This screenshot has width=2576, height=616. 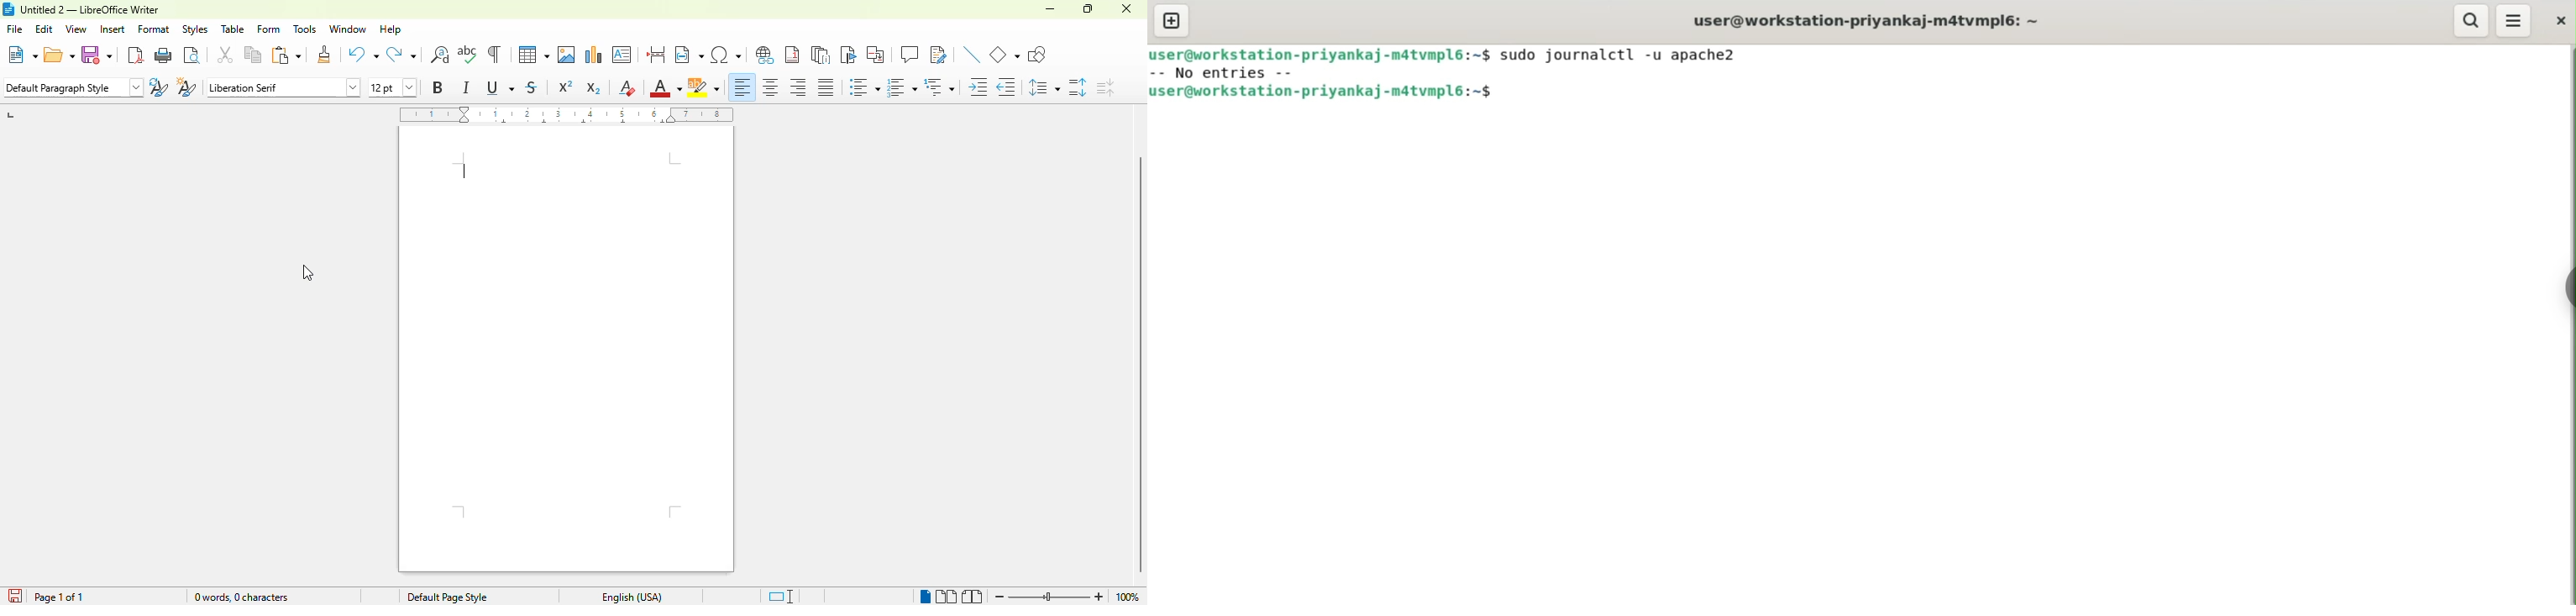 I want to click on view, so click(x=76, y=29).